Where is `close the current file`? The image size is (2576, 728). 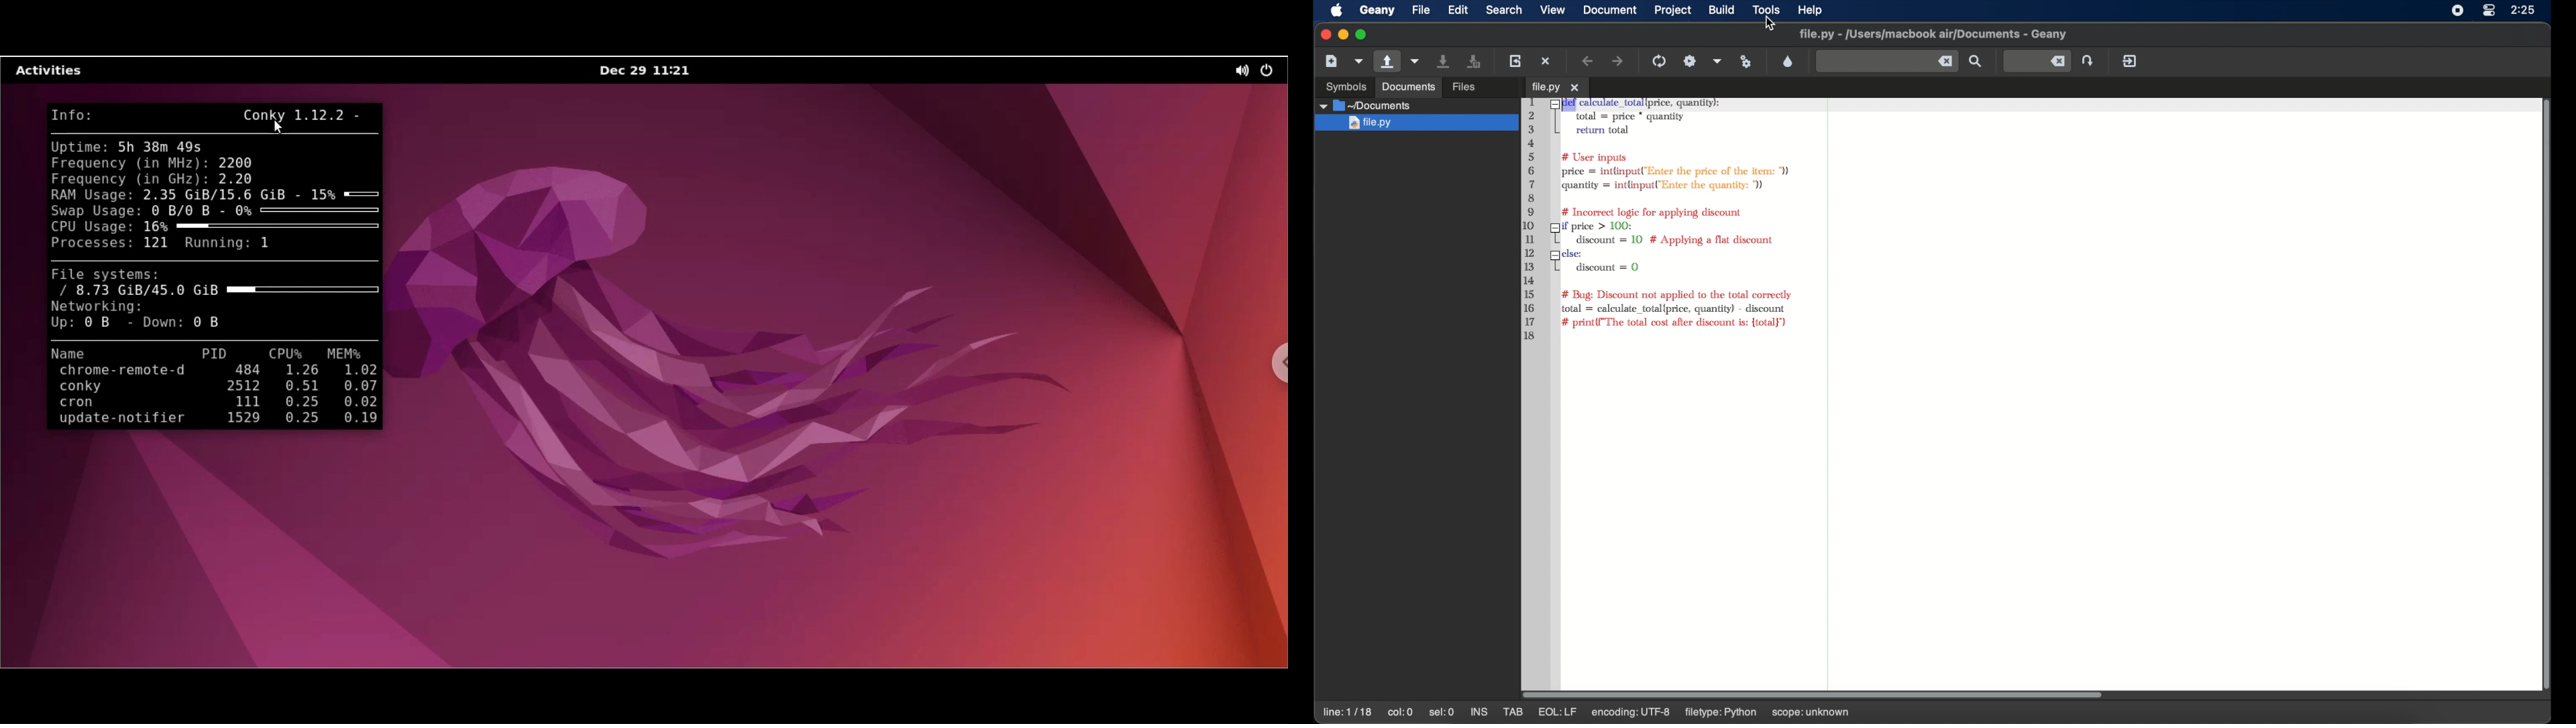
close the current file is located at coordinates (1546, 61).